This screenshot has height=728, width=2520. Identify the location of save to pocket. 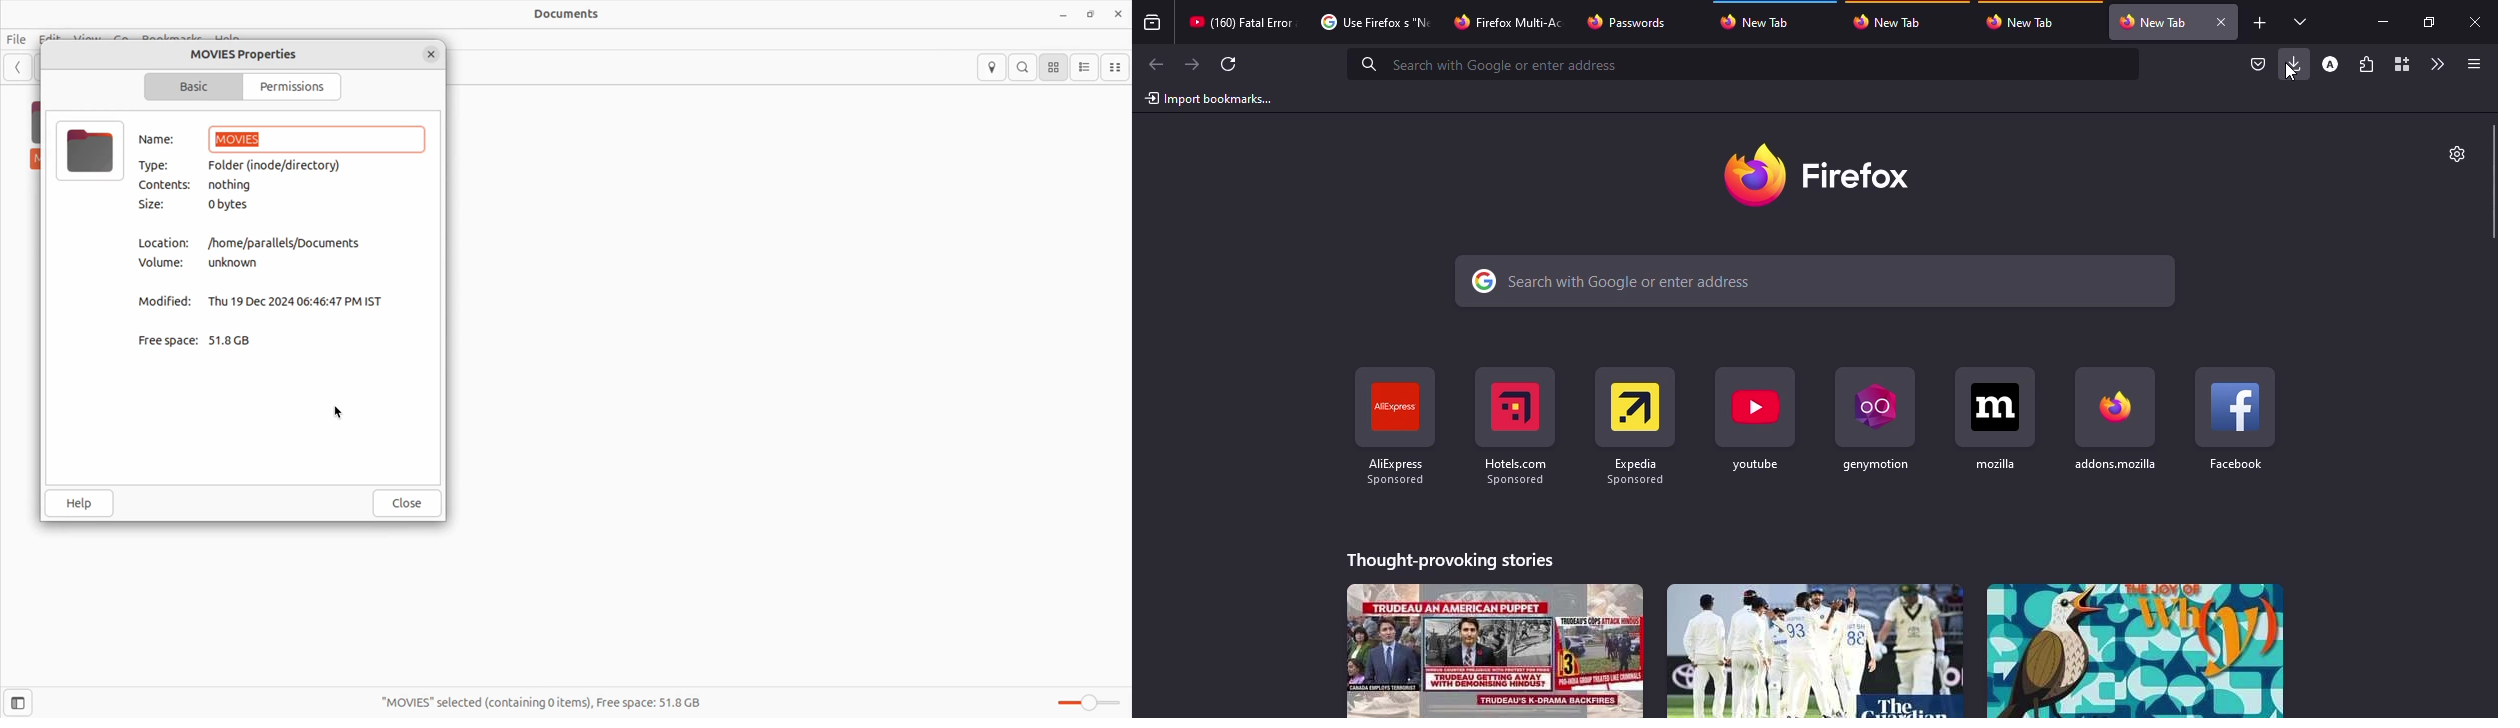
(2258, 65).